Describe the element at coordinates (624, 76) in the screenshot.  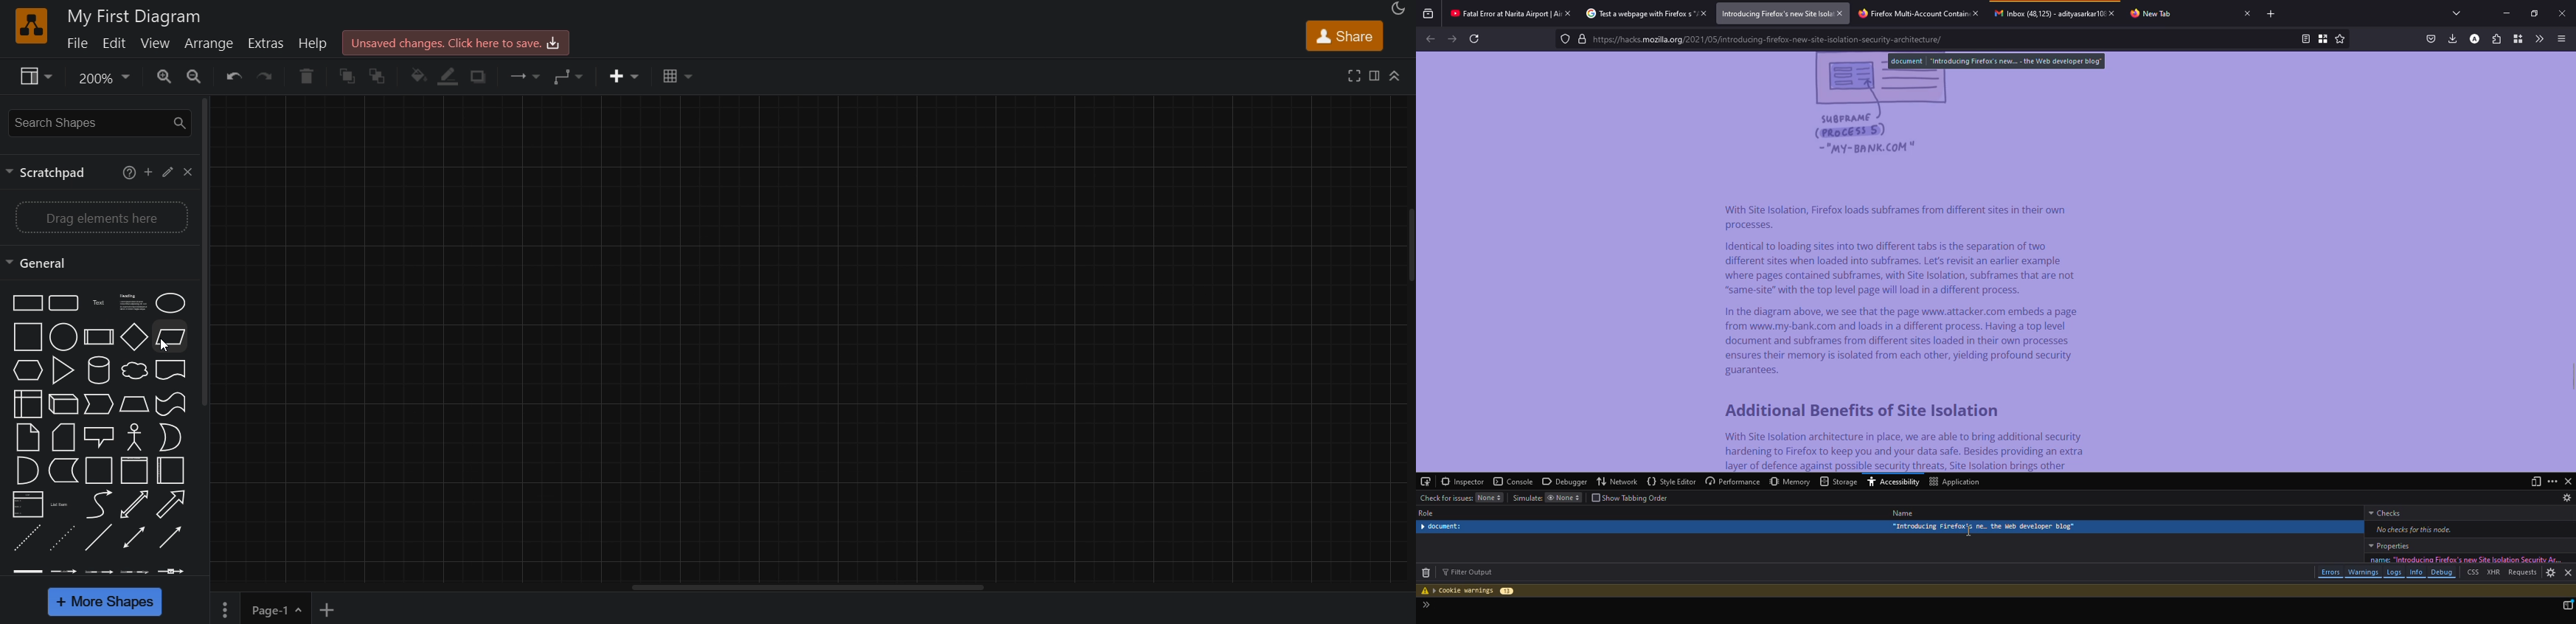
I see `insert` at that location.